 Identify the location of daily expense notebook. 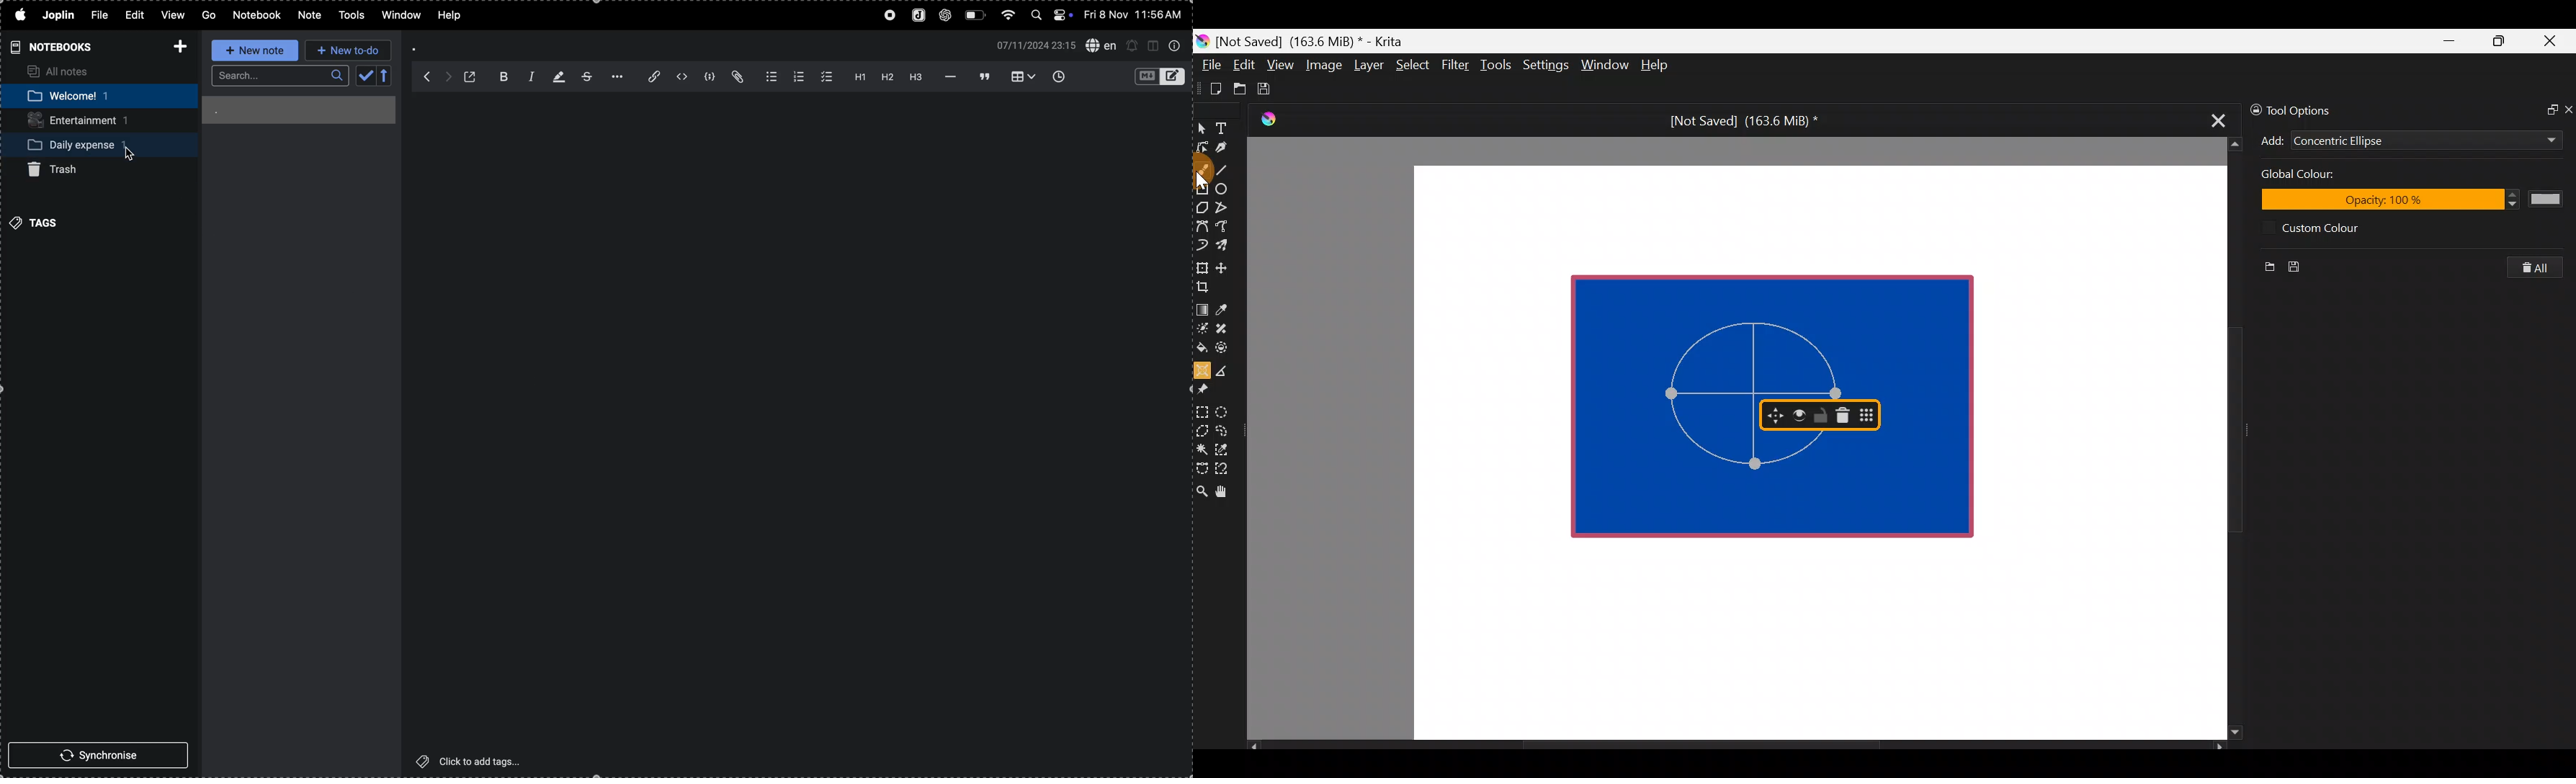
(91, 144).